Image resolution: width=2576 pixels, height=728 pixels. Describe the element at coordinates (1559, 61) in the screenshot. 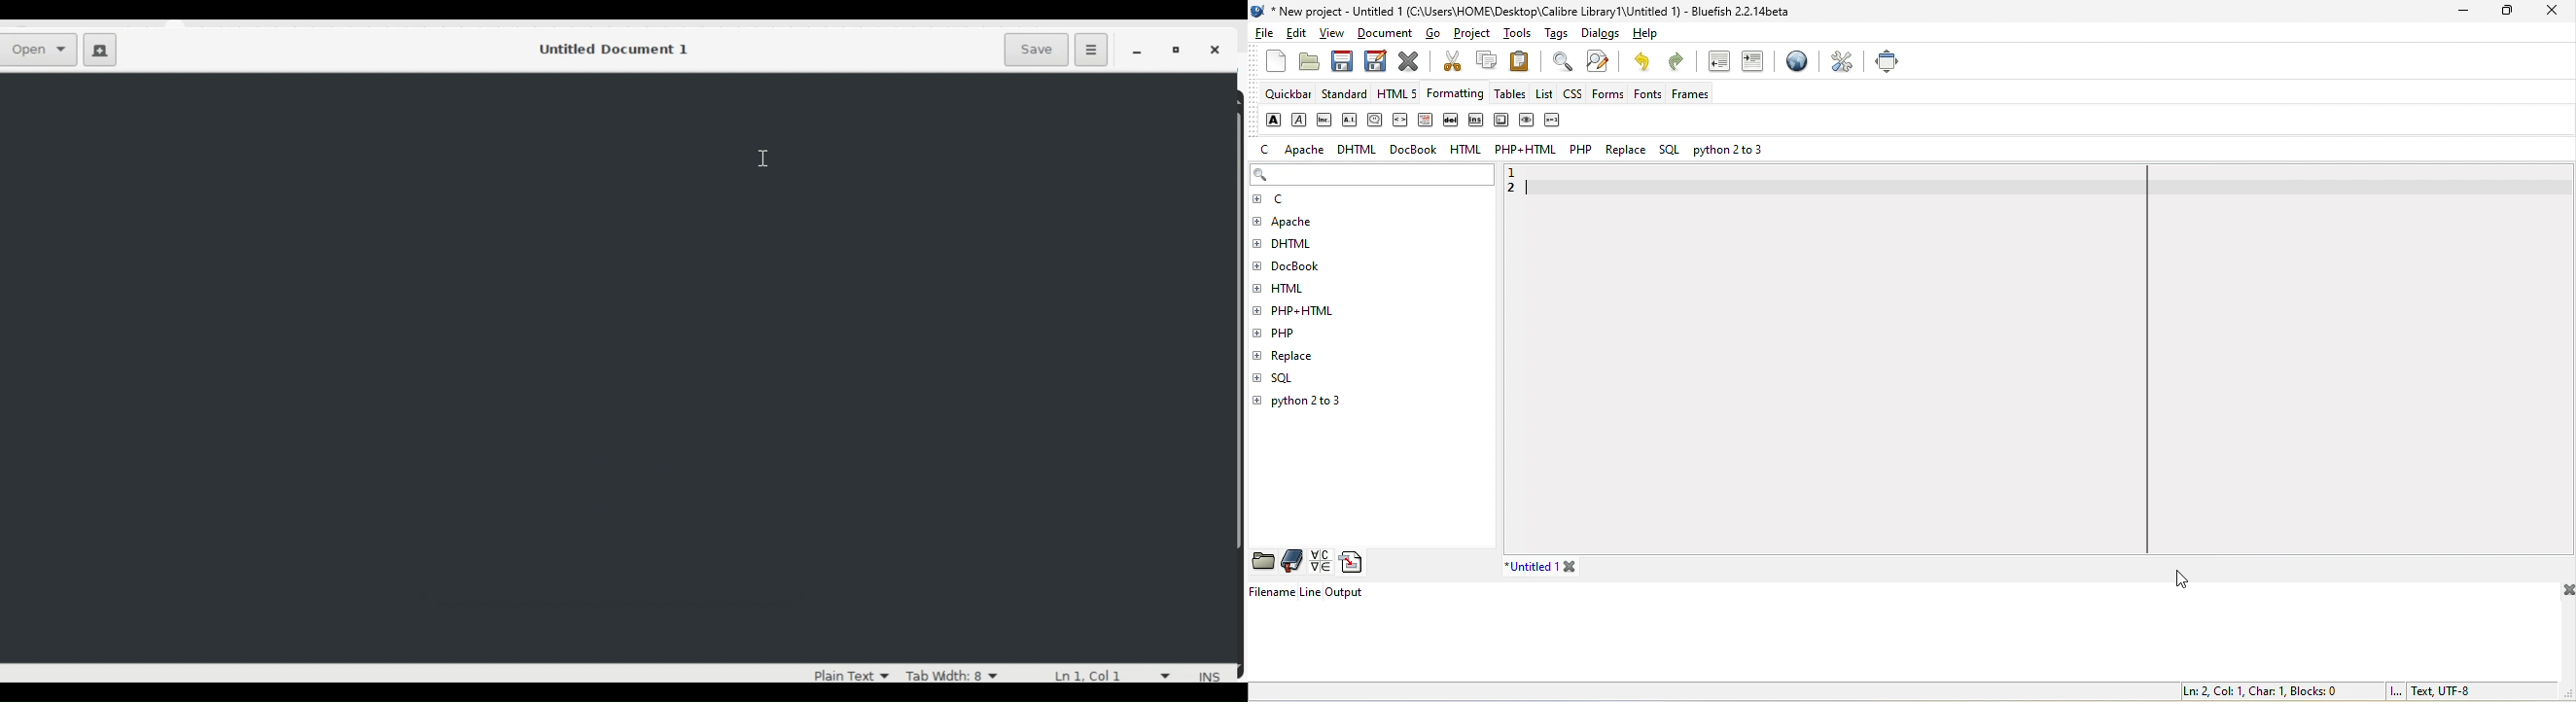

I see `find` at that location.